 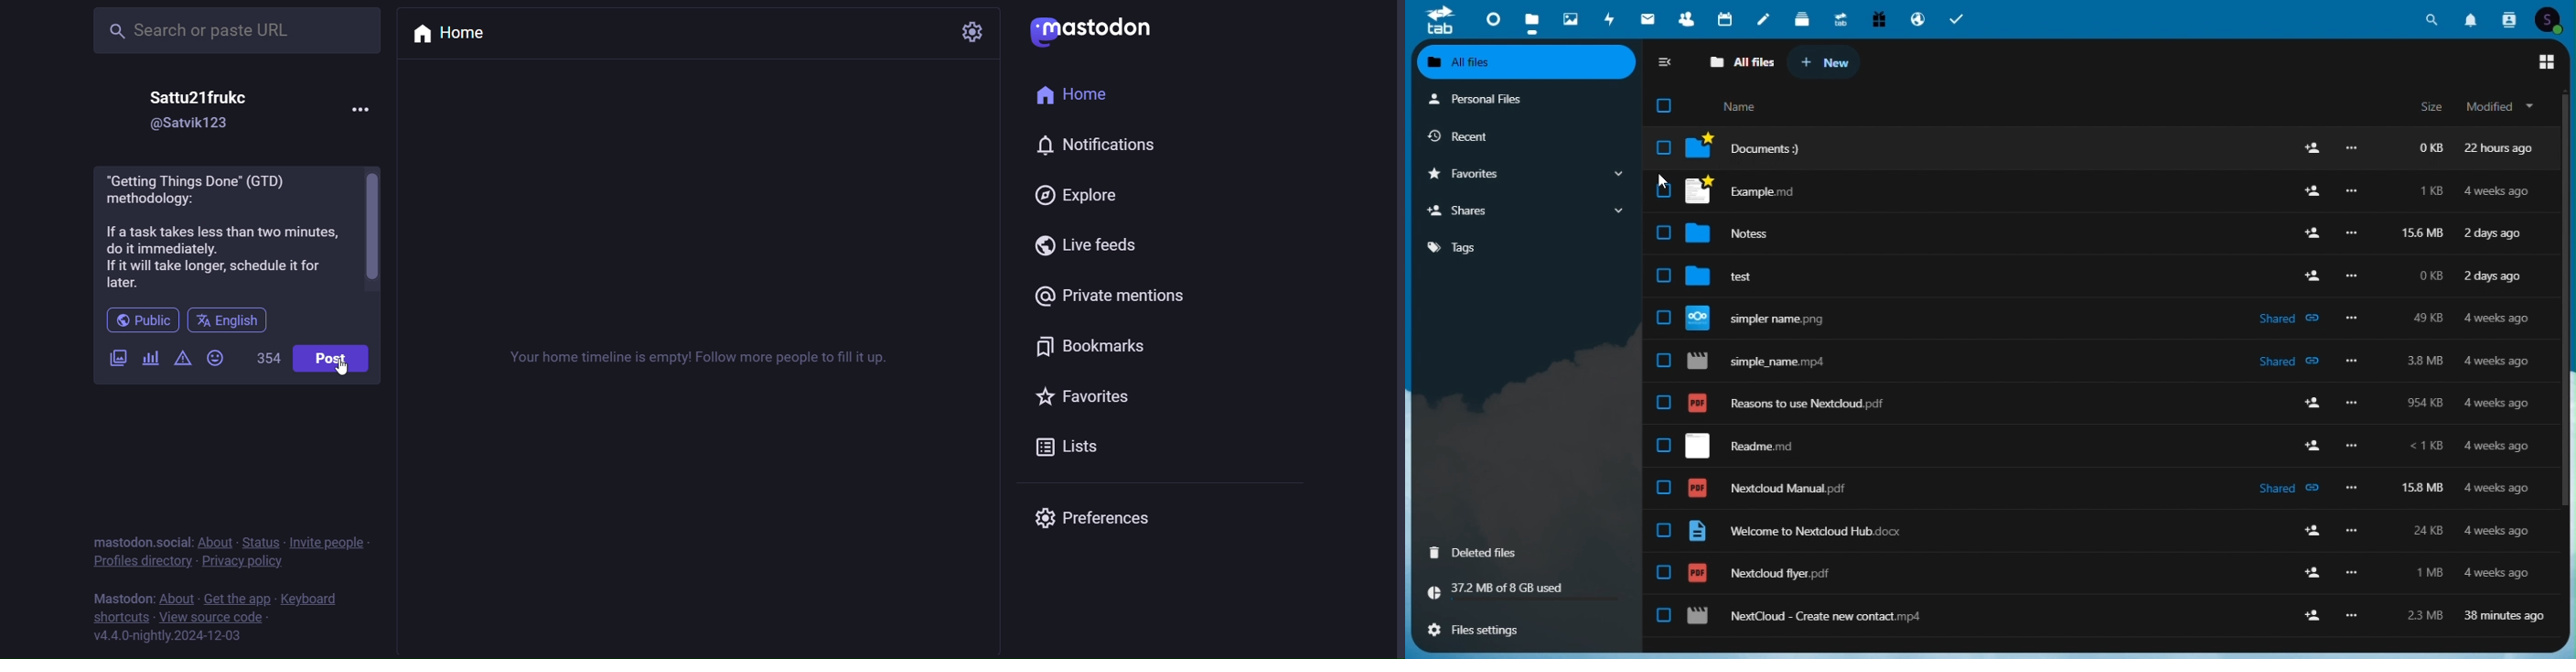 What do you see at coordinates (2425, 446) in the screenshot?
I see `<1 kb` at bounding box center [2425, 446].